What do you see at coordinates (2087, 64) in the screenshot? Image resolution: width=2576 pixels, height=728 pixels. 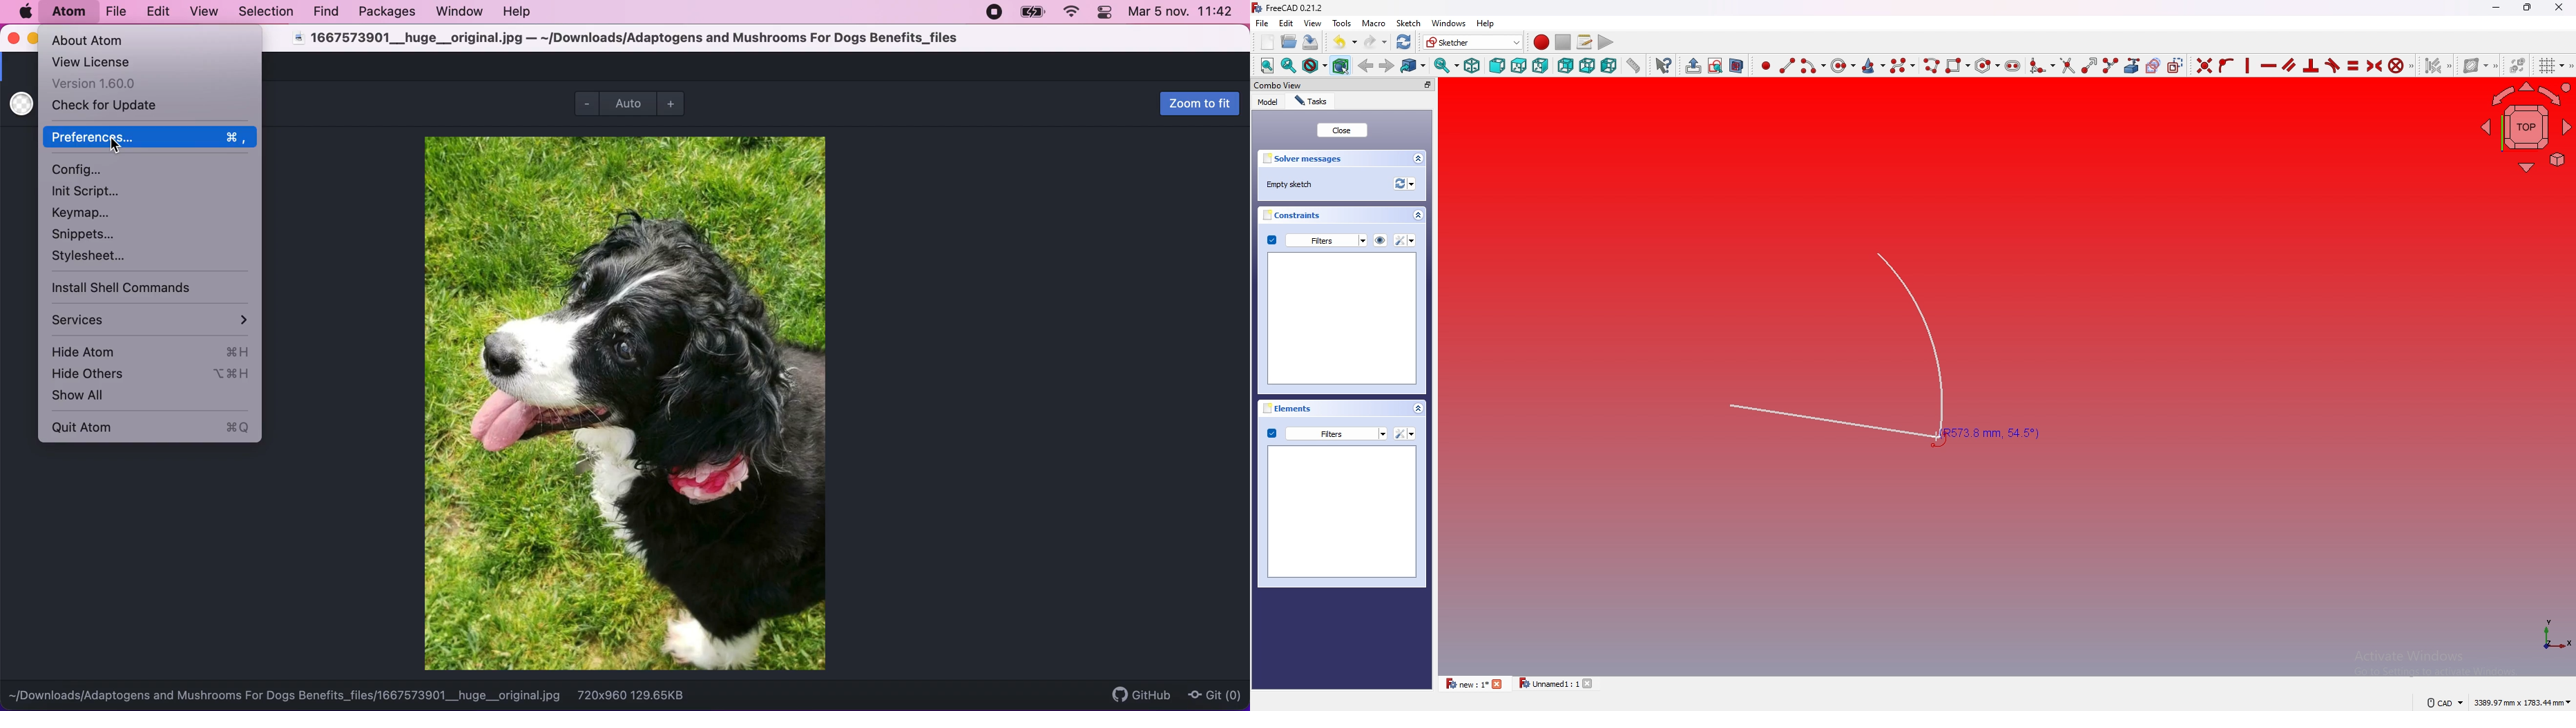 I see `extend edge` at bounding box center [2087, 64].